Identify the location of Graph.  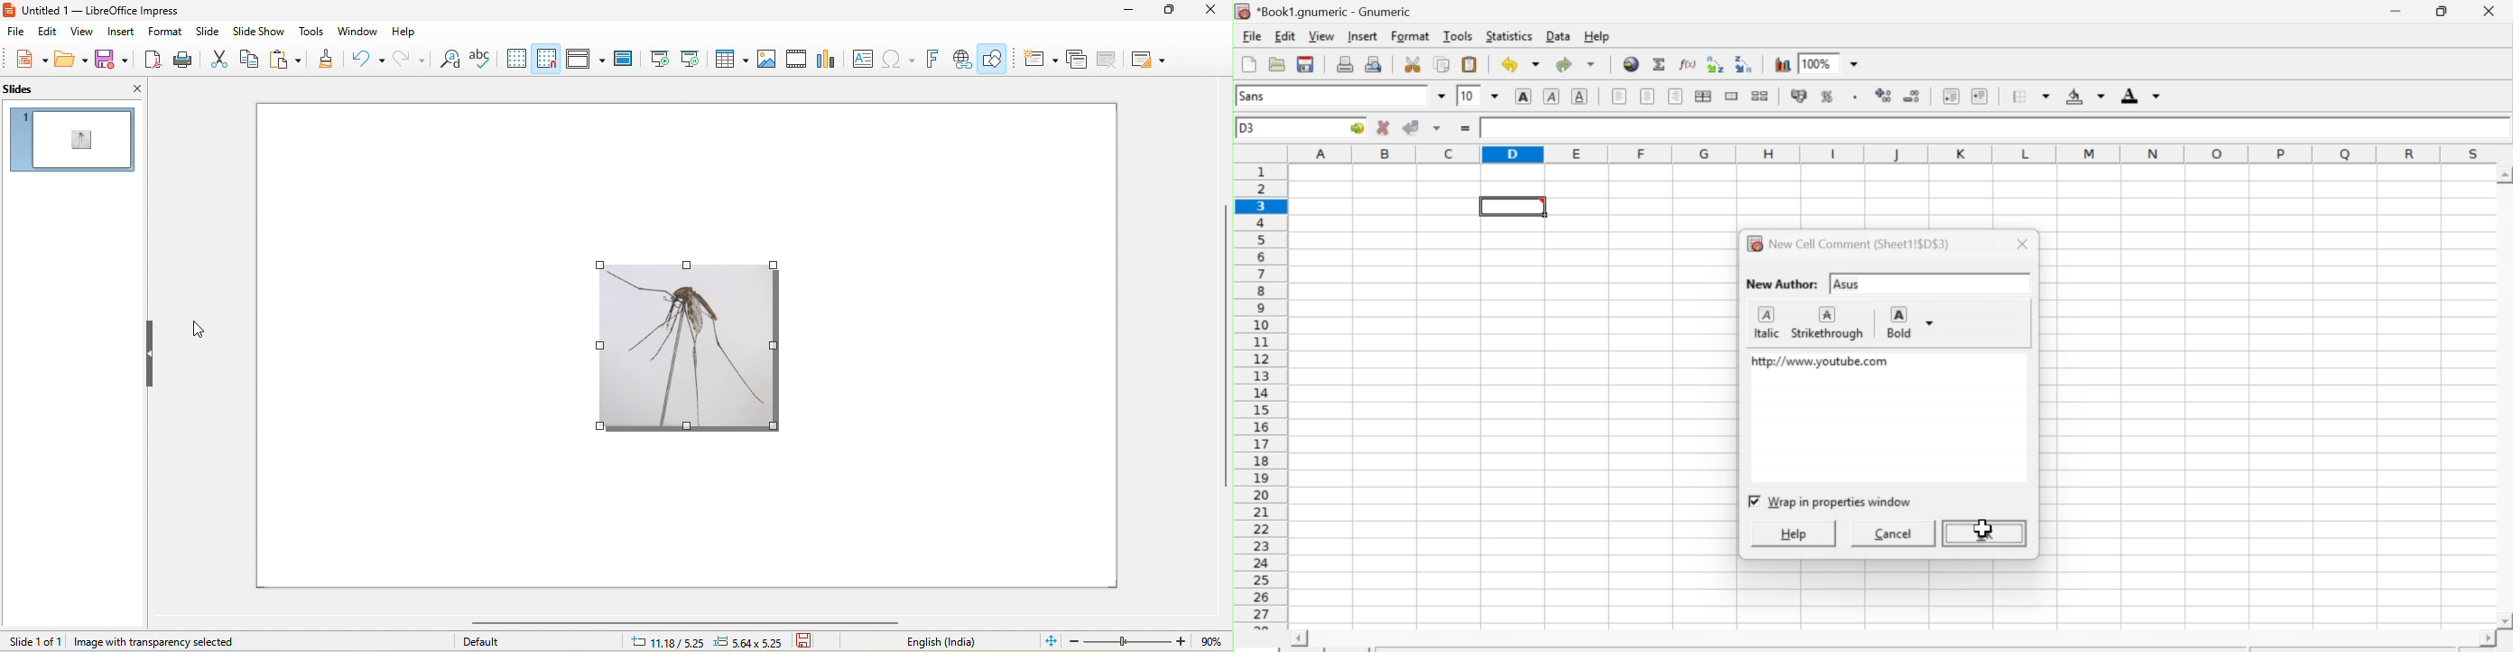
(1783, 63).